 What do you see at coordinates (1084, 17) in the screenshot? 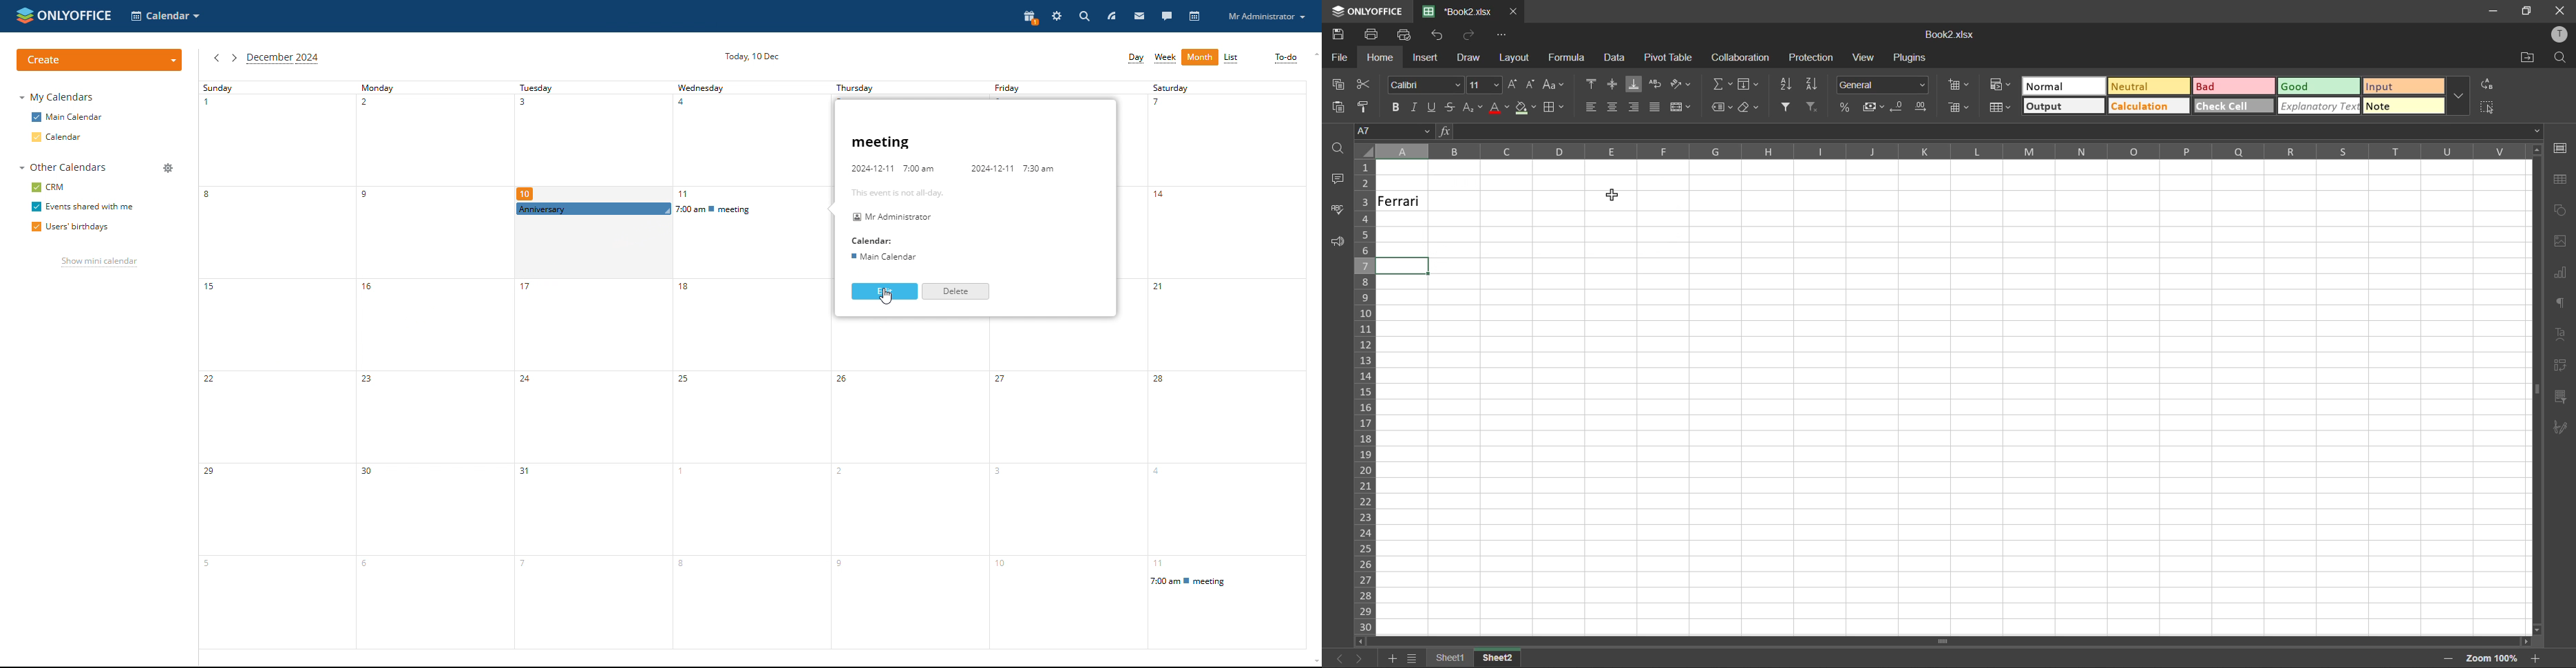
I see `search` at bounding box center [1084, 17].